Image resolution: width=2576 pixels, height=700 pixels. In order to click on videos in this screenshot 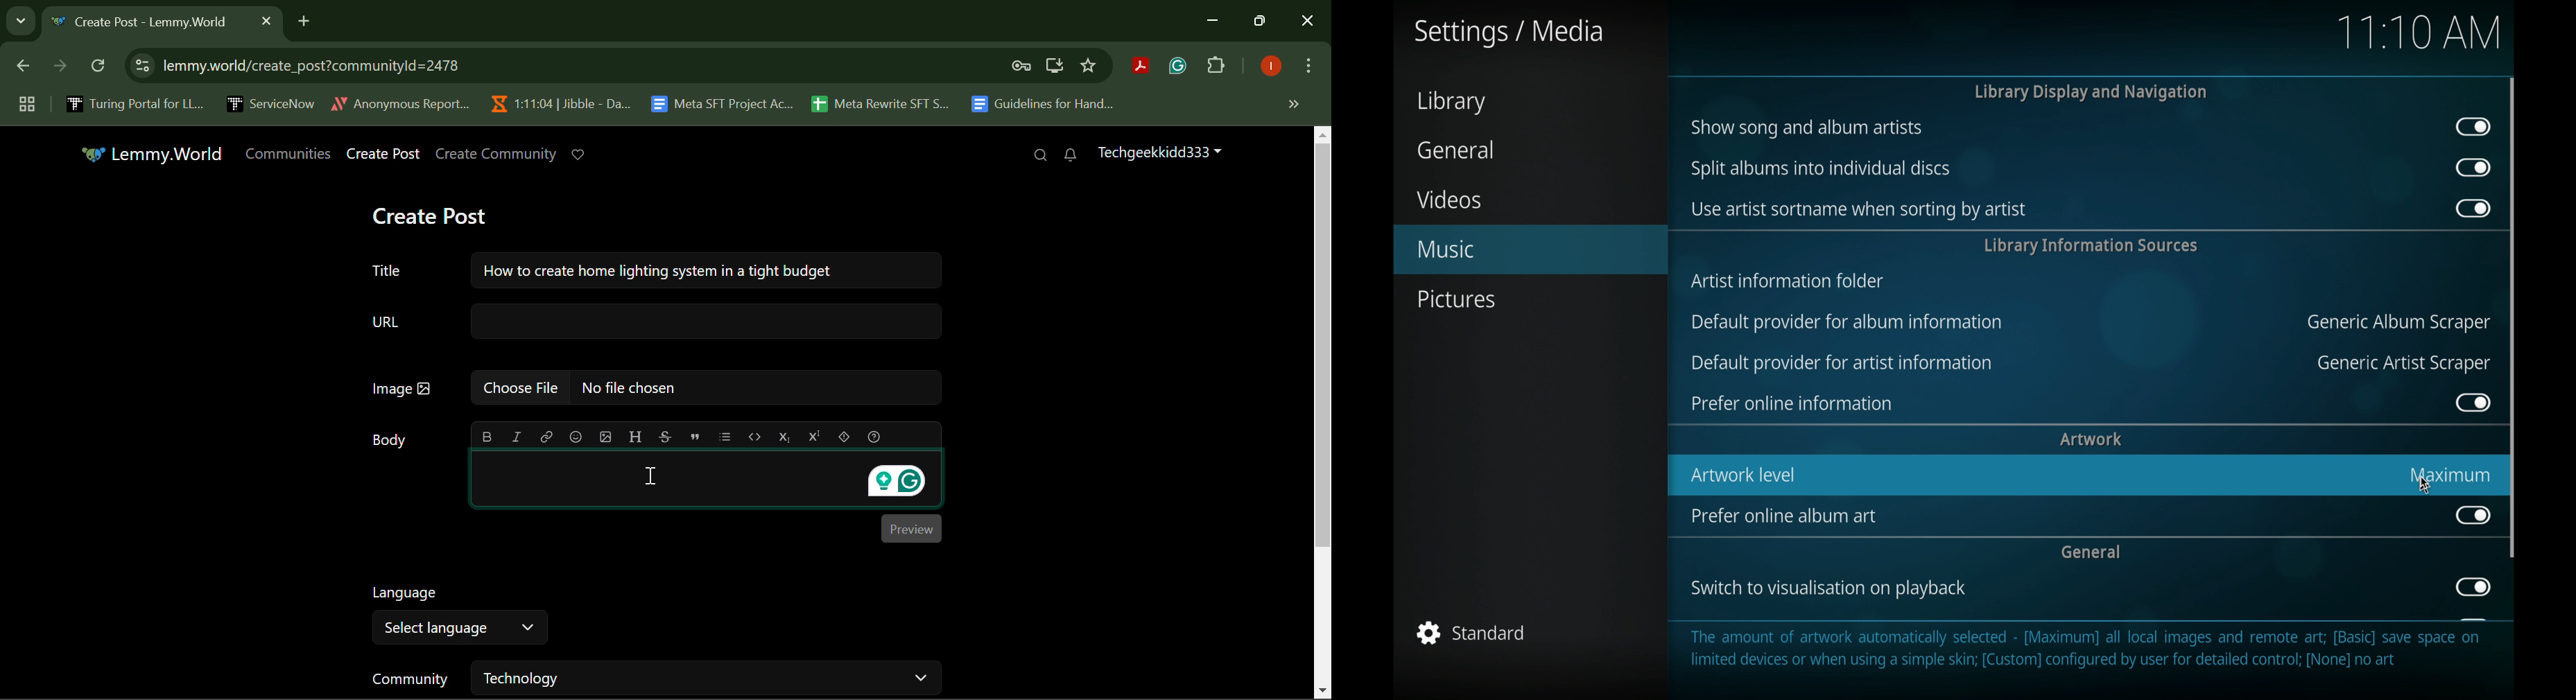, I will do `click(1449, 199)`.